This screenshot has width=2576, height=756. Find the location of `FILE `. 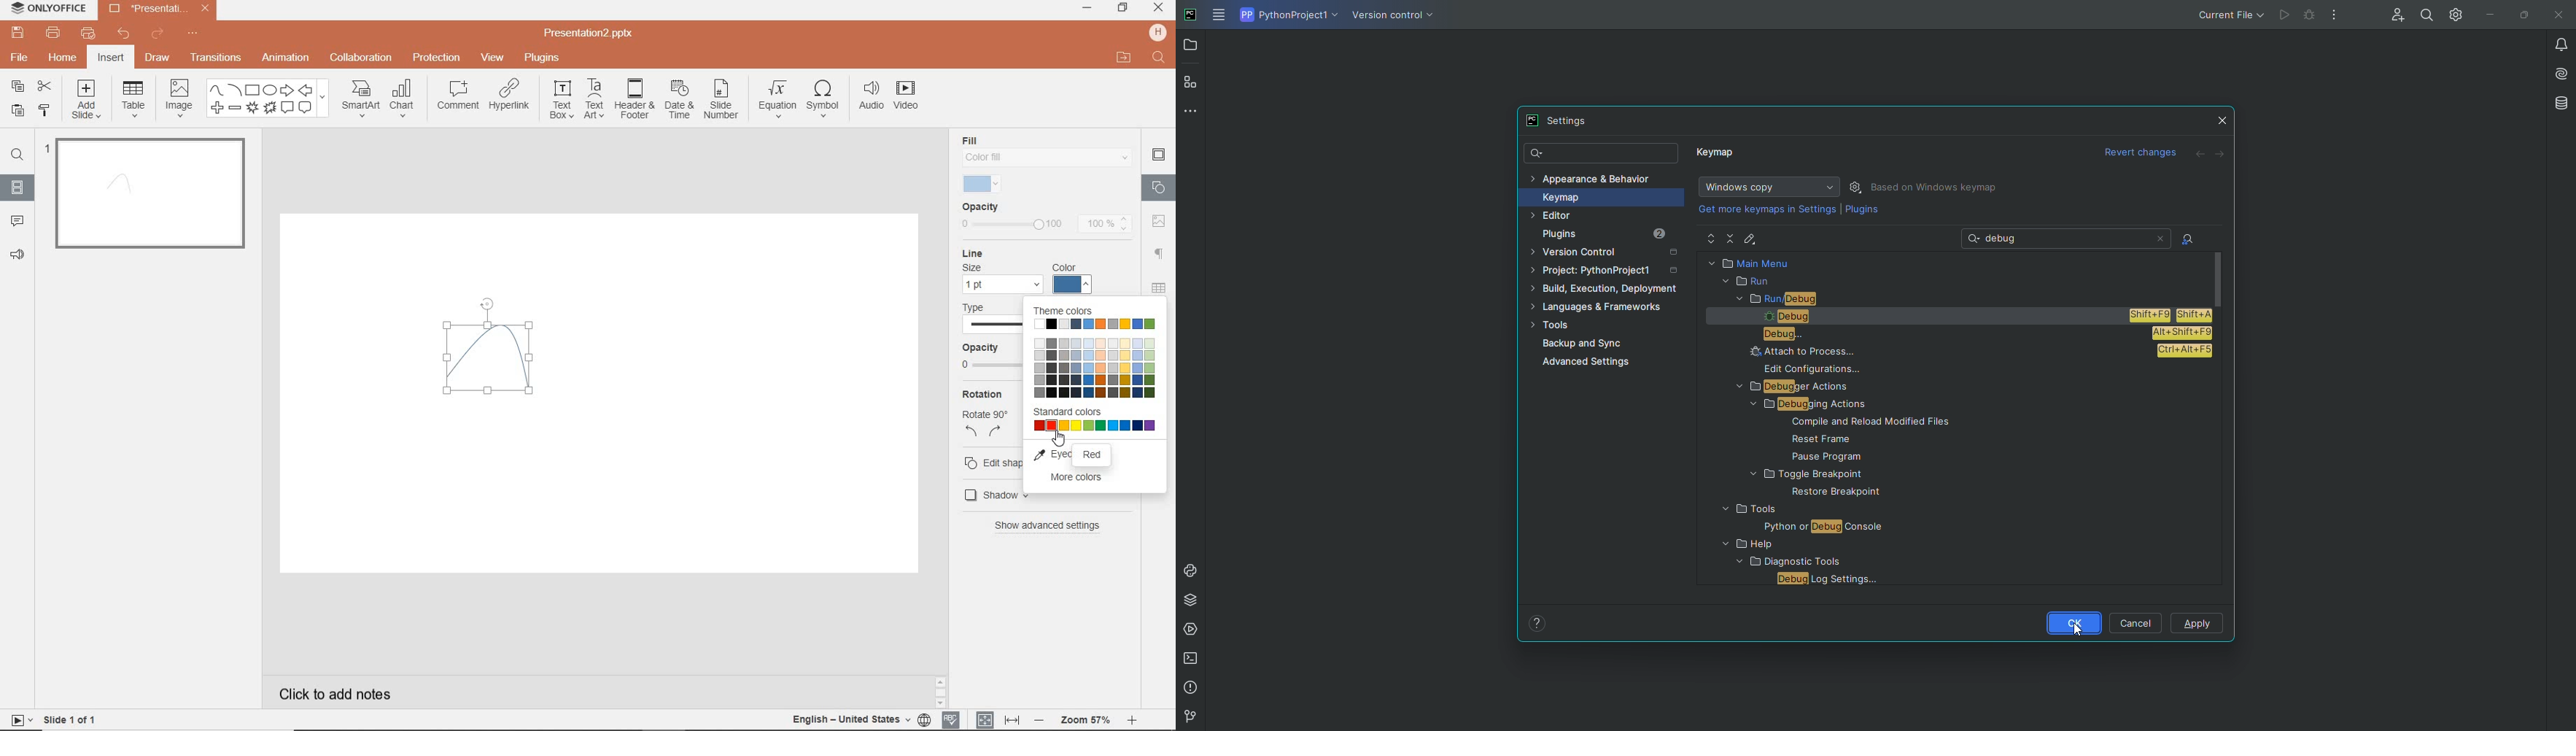

FILE  is located at coordinates (21, 59).